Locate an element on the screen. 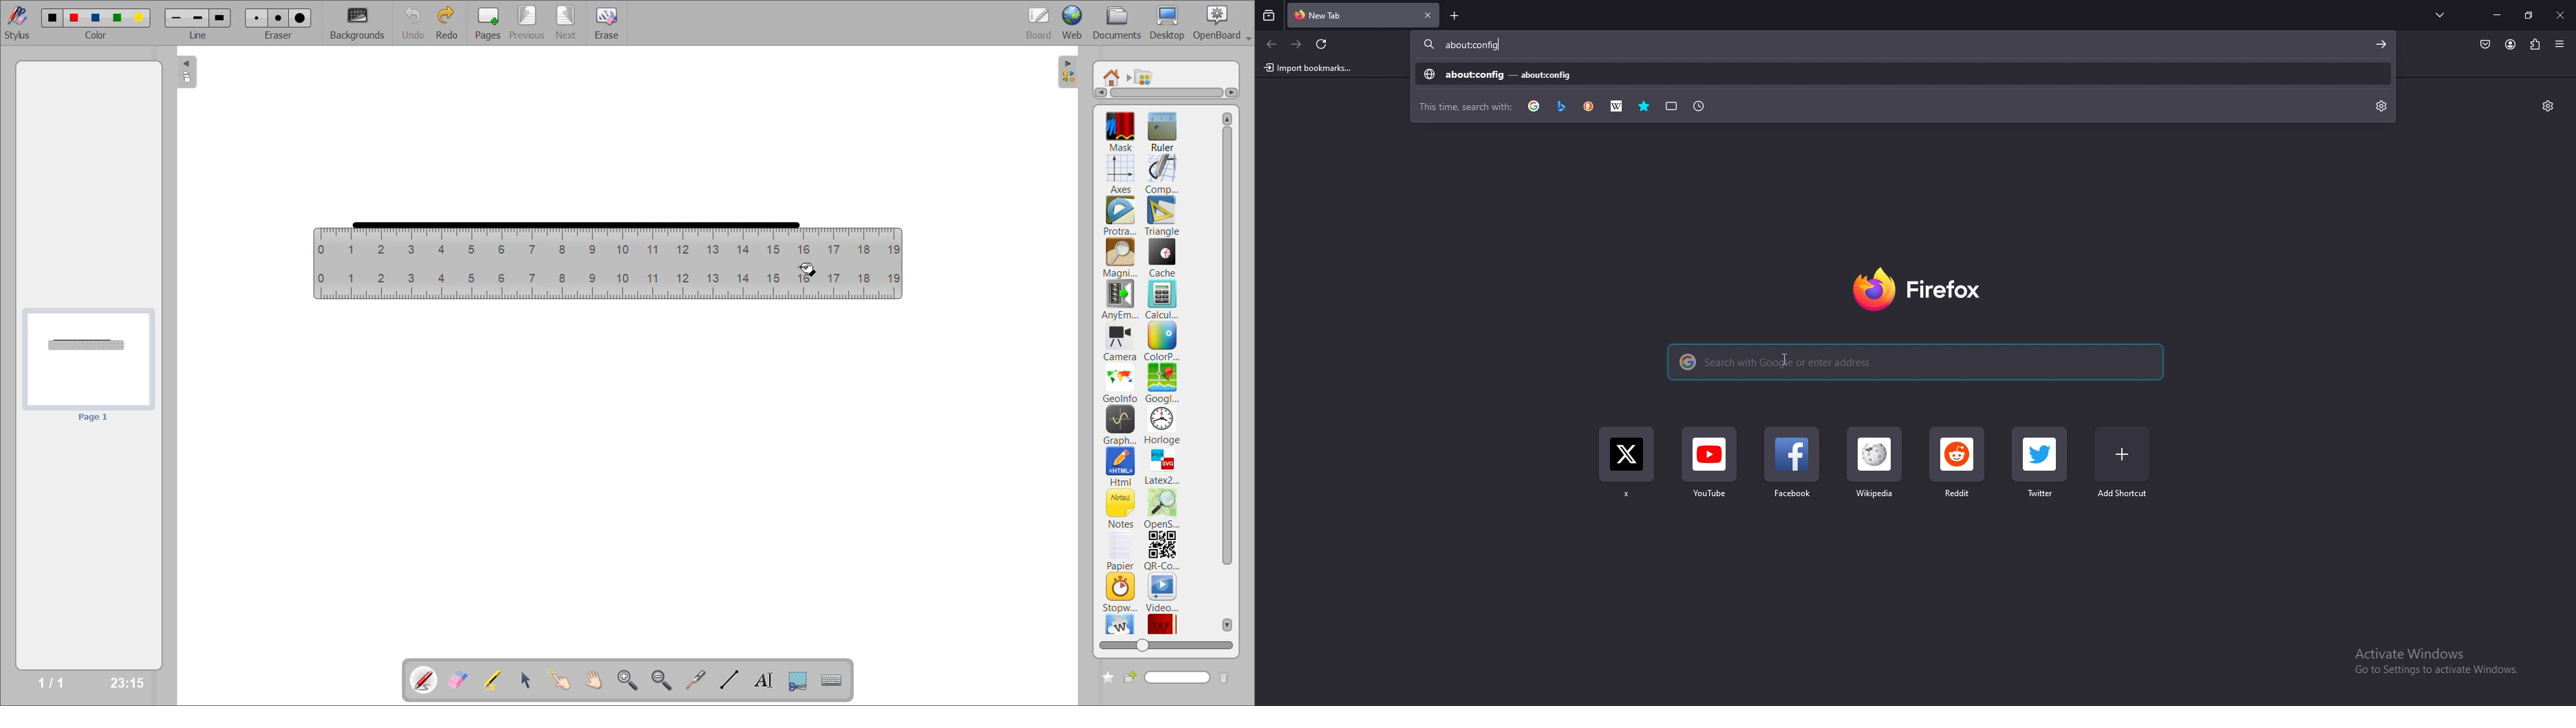 Image resolution: width=2576 pixels, height=728 pixels. wikipedia is located at coordinates (1617, 106).